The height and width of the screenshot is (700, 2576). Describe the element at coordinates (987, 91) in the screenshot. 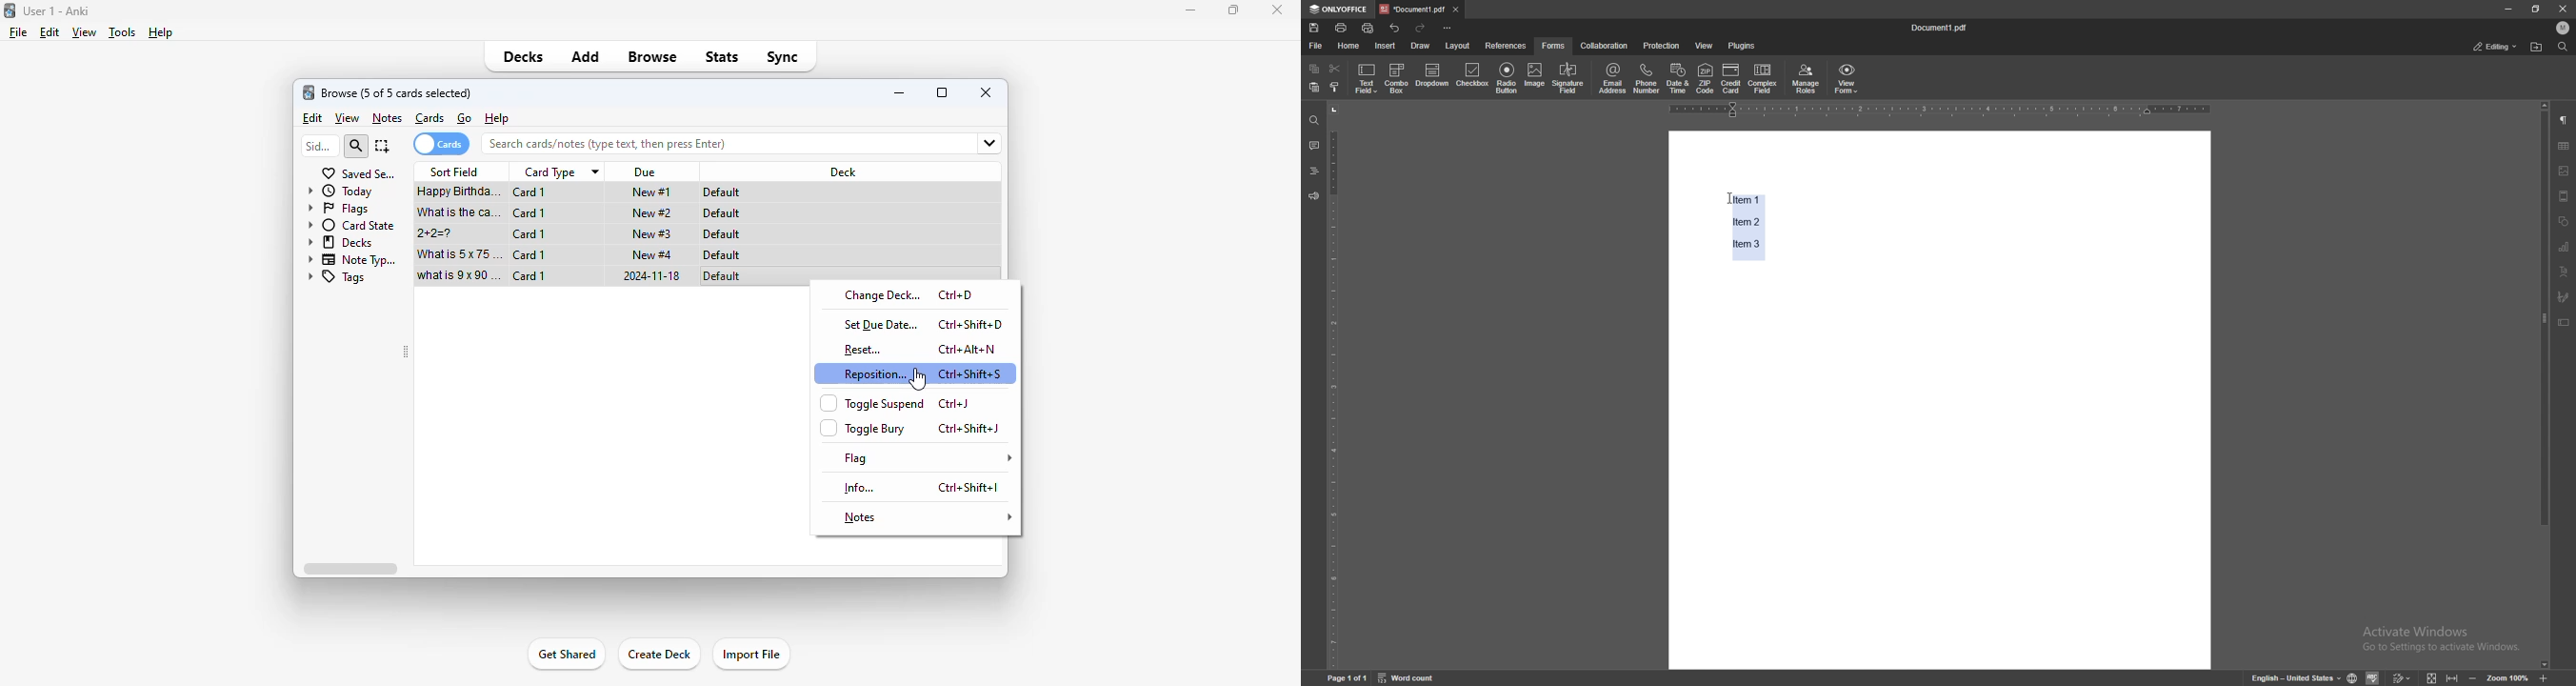

I see `close` at that location.